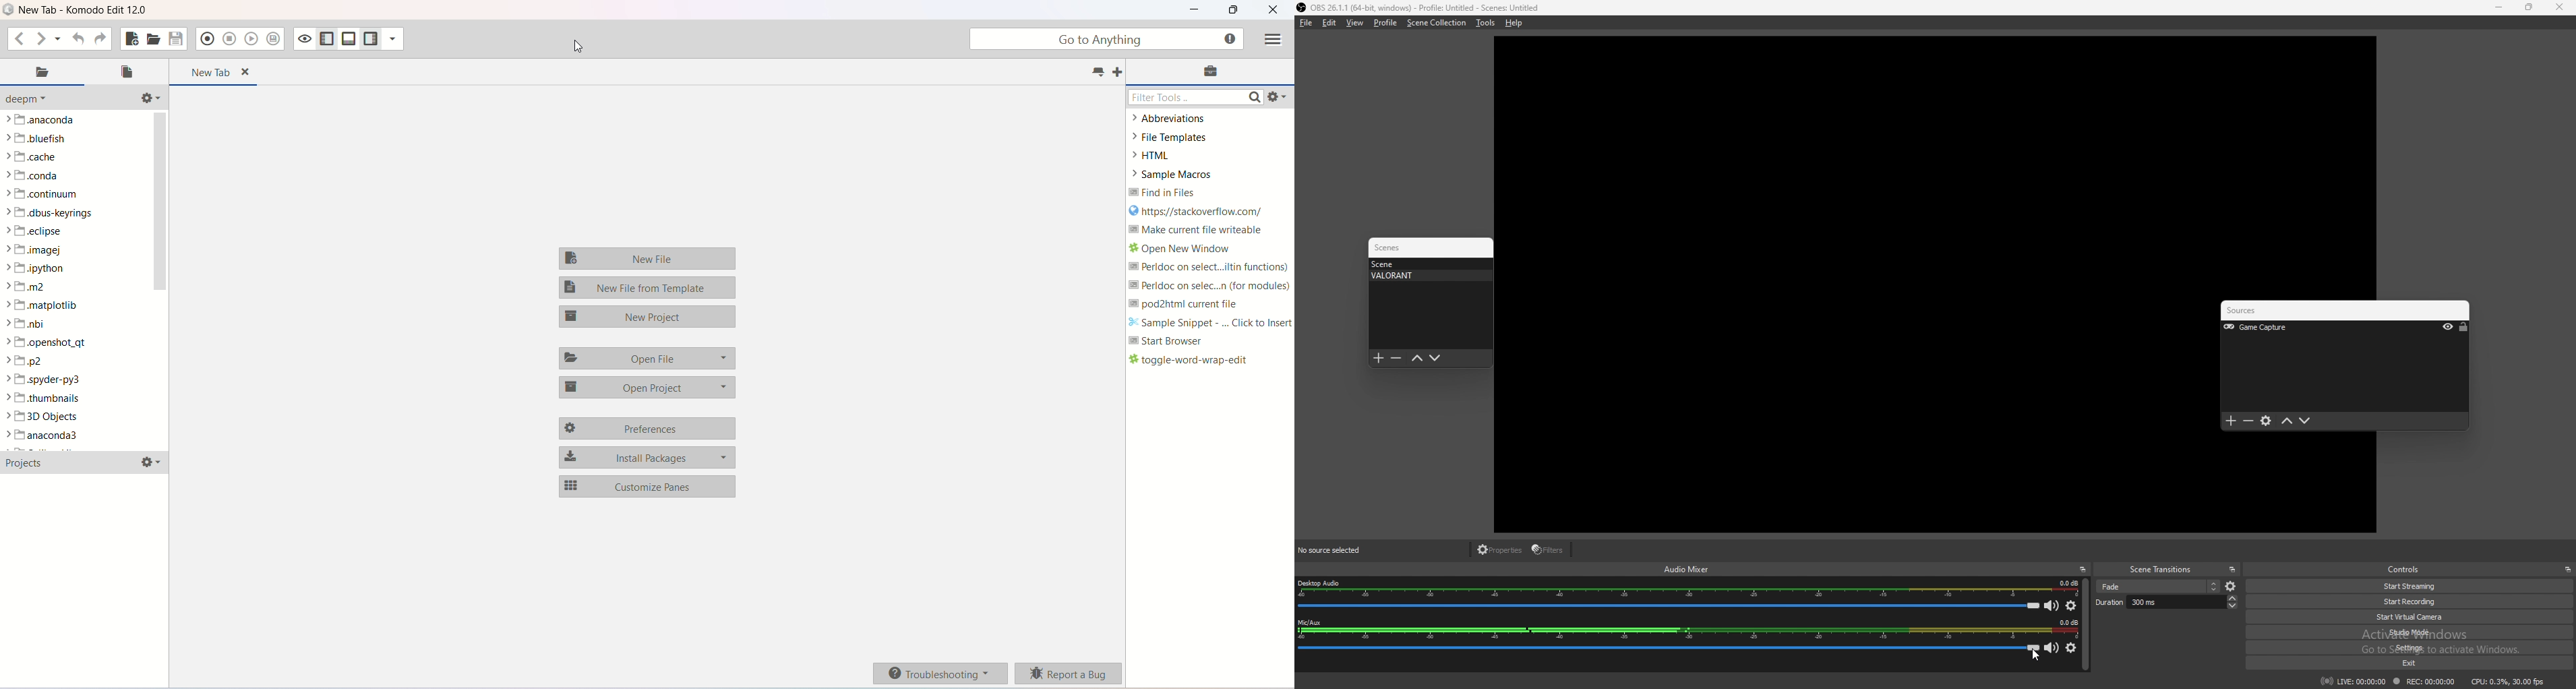  What do you see at coordinates (1687, 568) in the screenshot?
I see `audio mixer` at bounding box center [1687, 568].